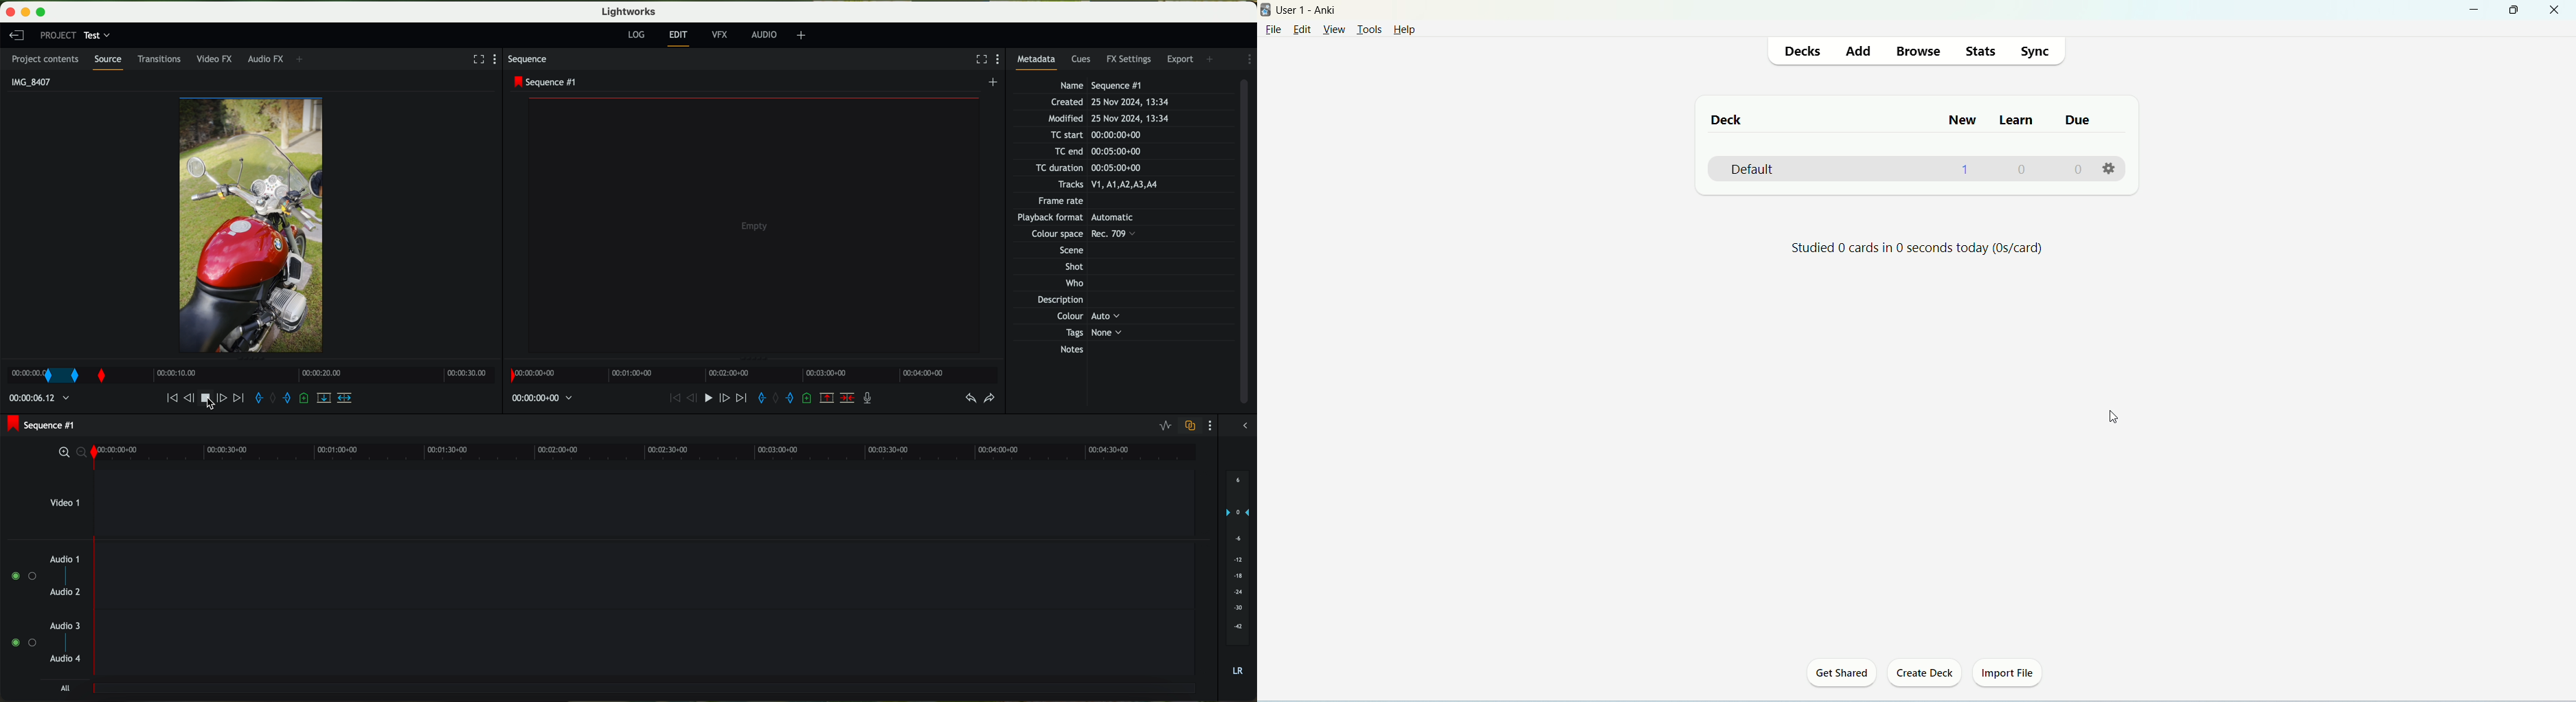 The height and width of the screenshot is (728, 2576). I want to click on default, so click(1754, 168).